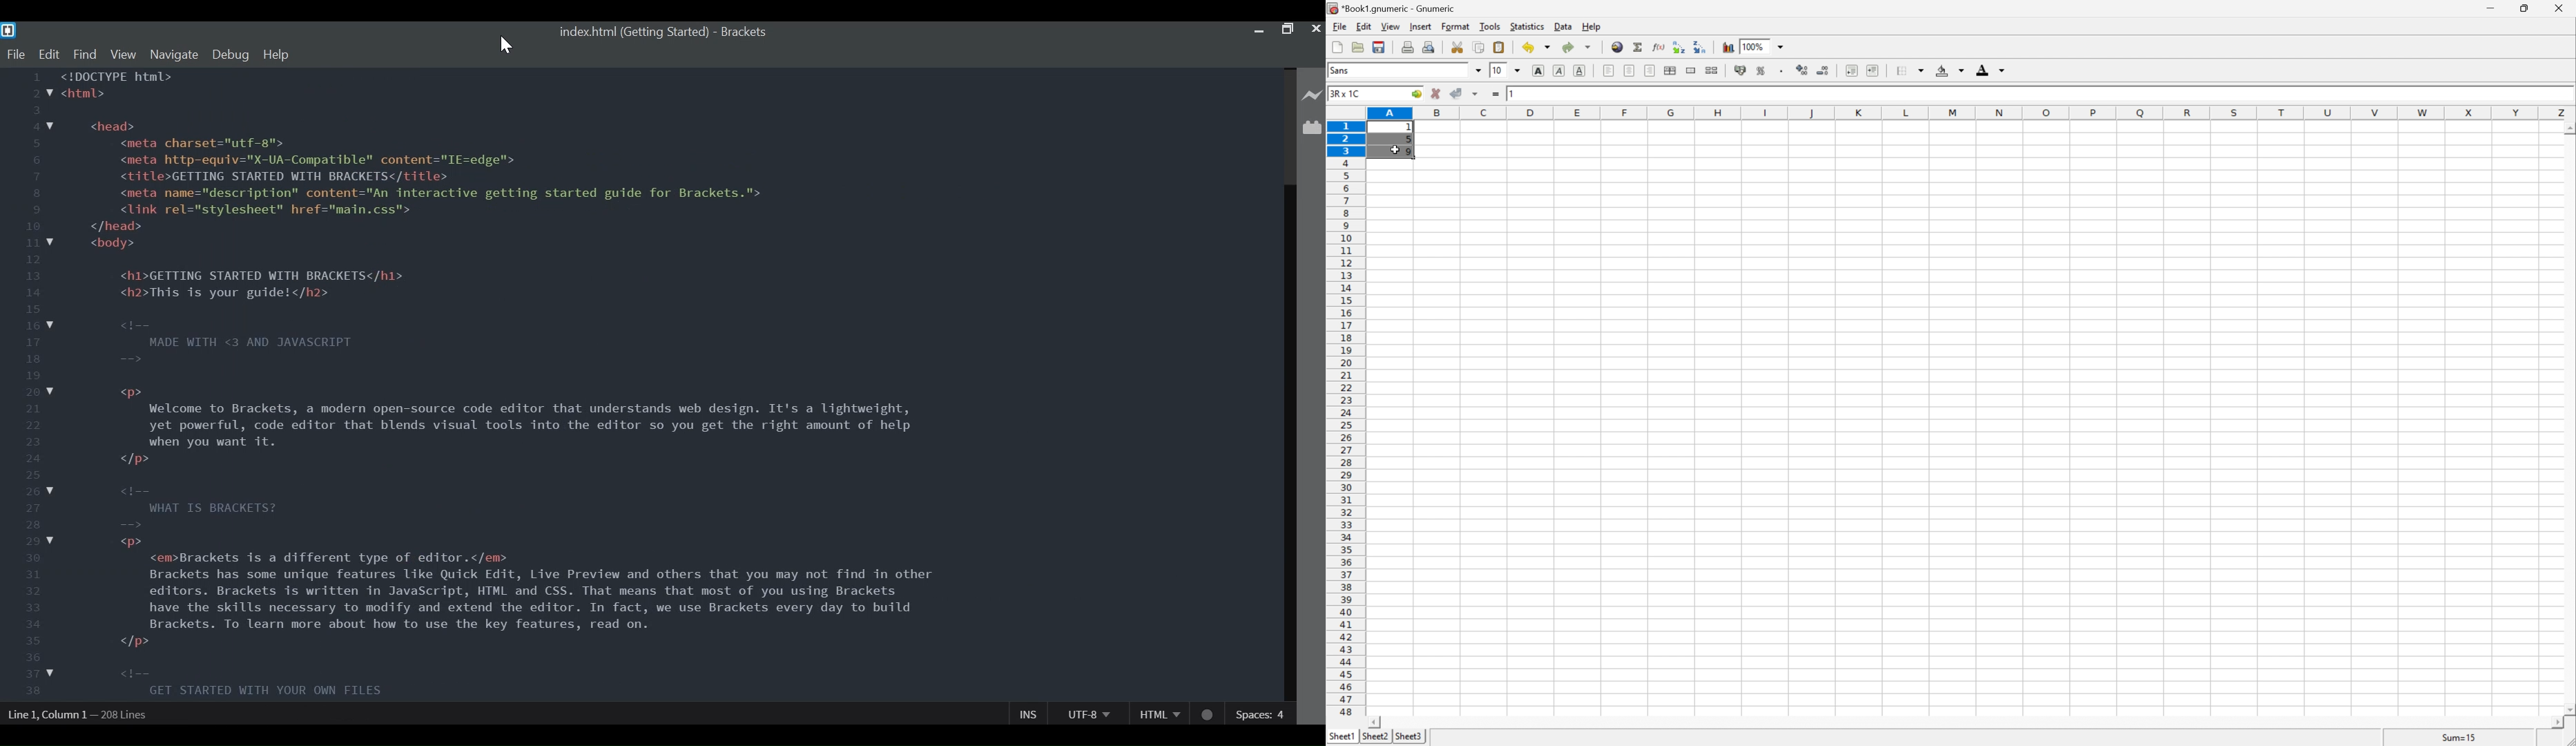 The width and height of the screenshot is (2576, 756). I want to click on cursor, so click(1394, 151).